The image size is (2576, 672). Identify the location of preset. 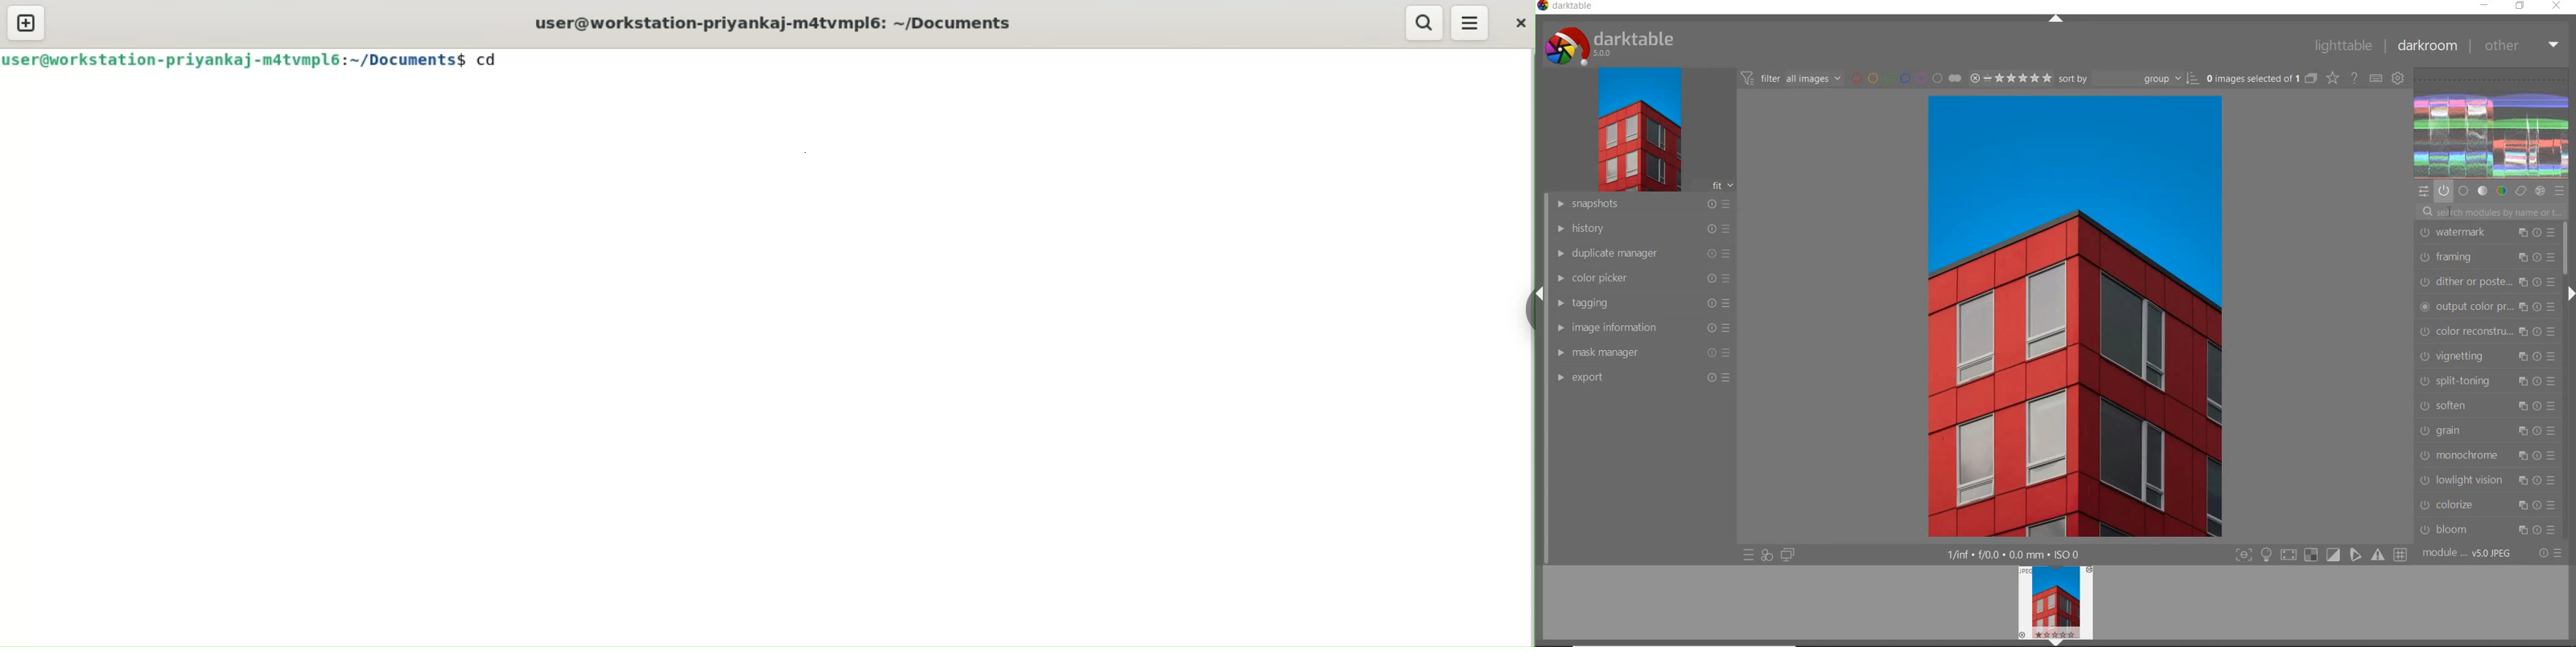
(2560, 191).